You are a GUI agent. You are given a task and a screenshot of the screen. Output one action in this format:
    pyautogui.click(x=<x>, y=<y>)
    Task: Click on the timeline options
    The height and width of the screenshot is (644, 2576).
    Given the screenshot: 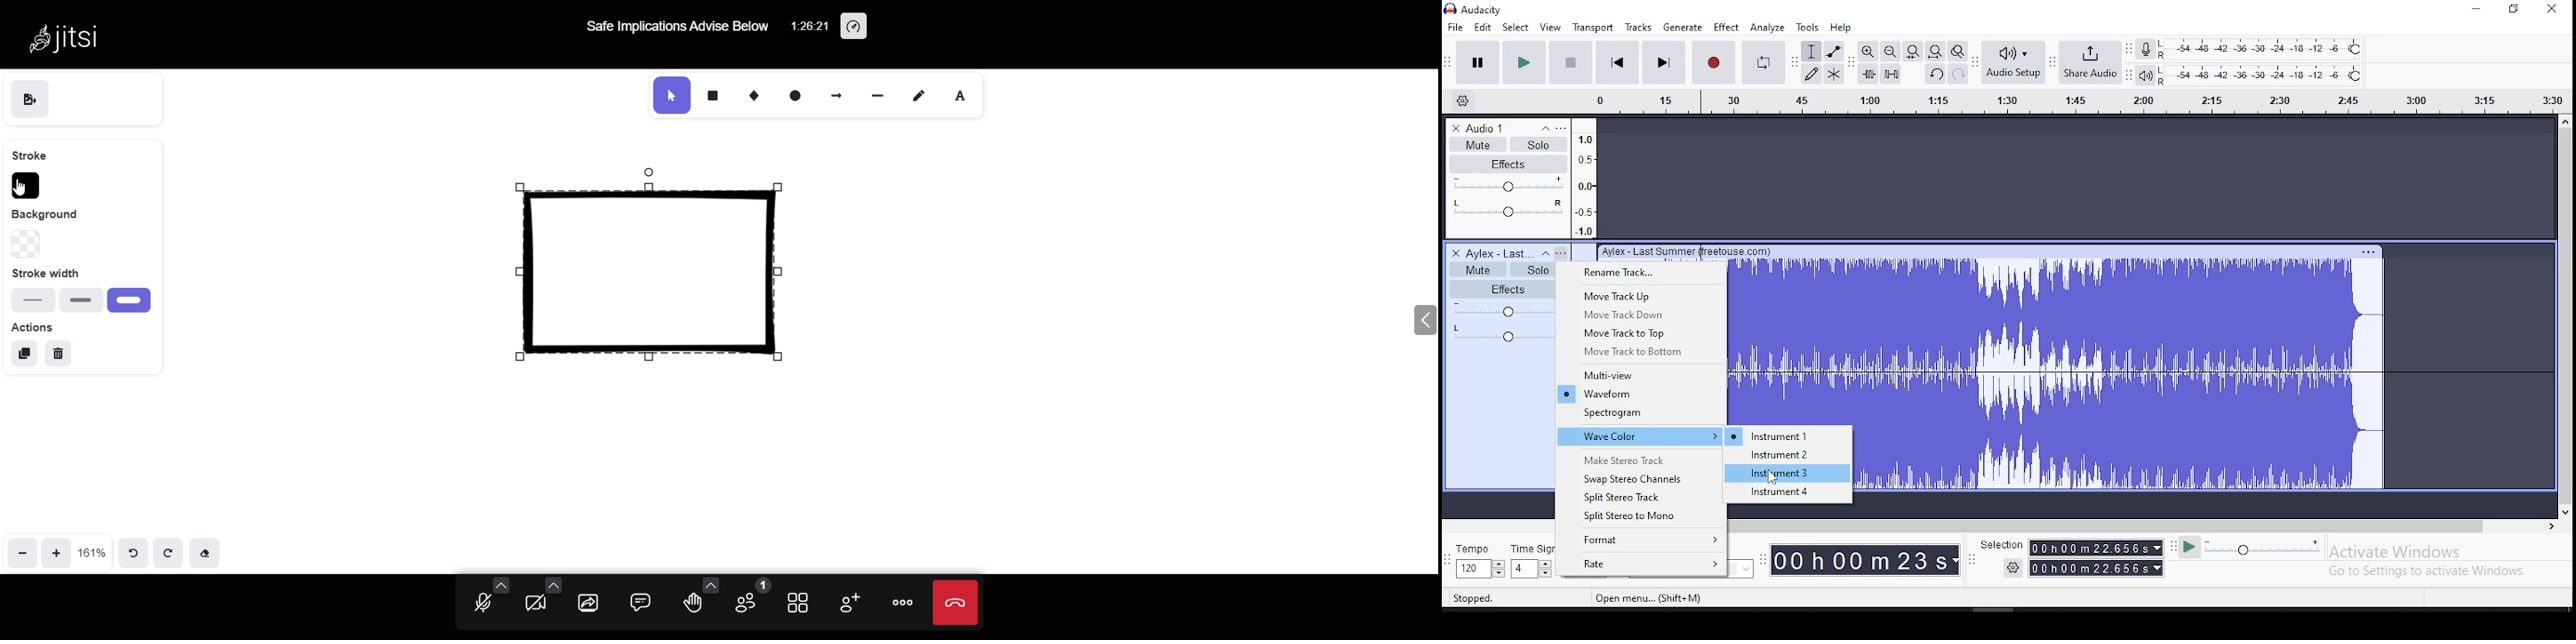 What is the action you would take?
    pyautogui.click(x=1467, y=101)
    